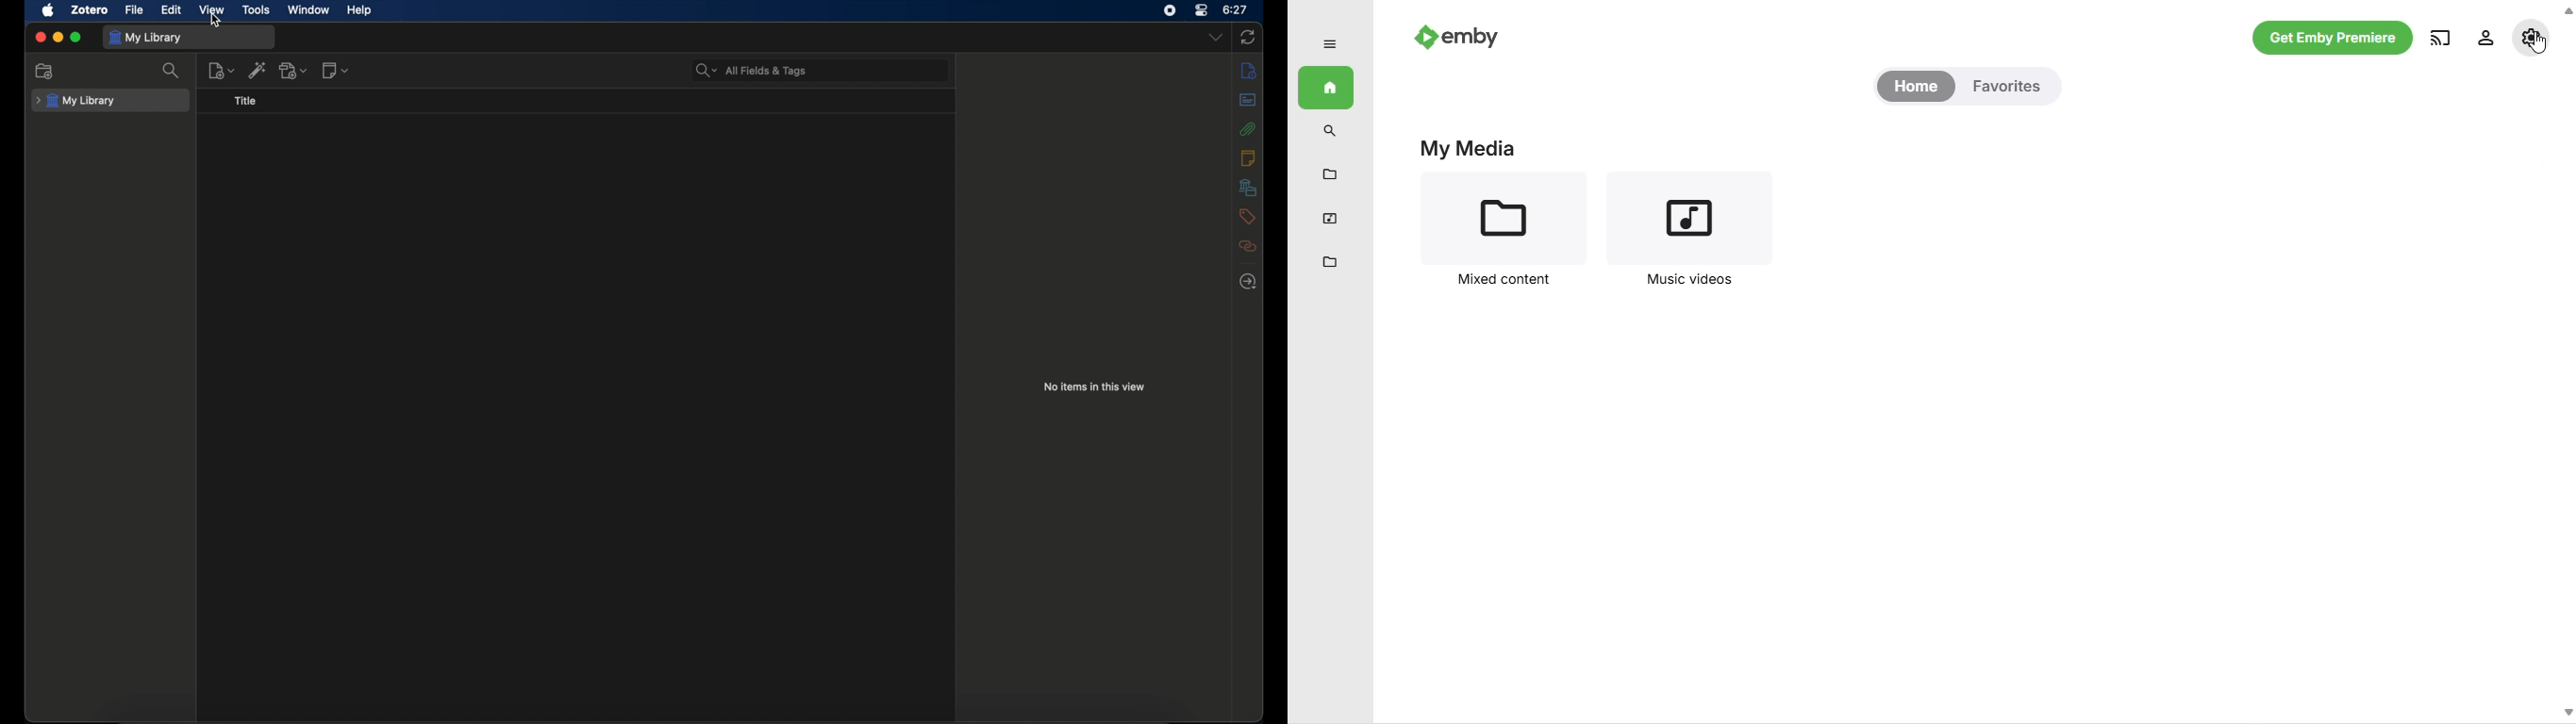 This screenshot has height=728, width=2576. I want to click on sync, so click(1248, 38).